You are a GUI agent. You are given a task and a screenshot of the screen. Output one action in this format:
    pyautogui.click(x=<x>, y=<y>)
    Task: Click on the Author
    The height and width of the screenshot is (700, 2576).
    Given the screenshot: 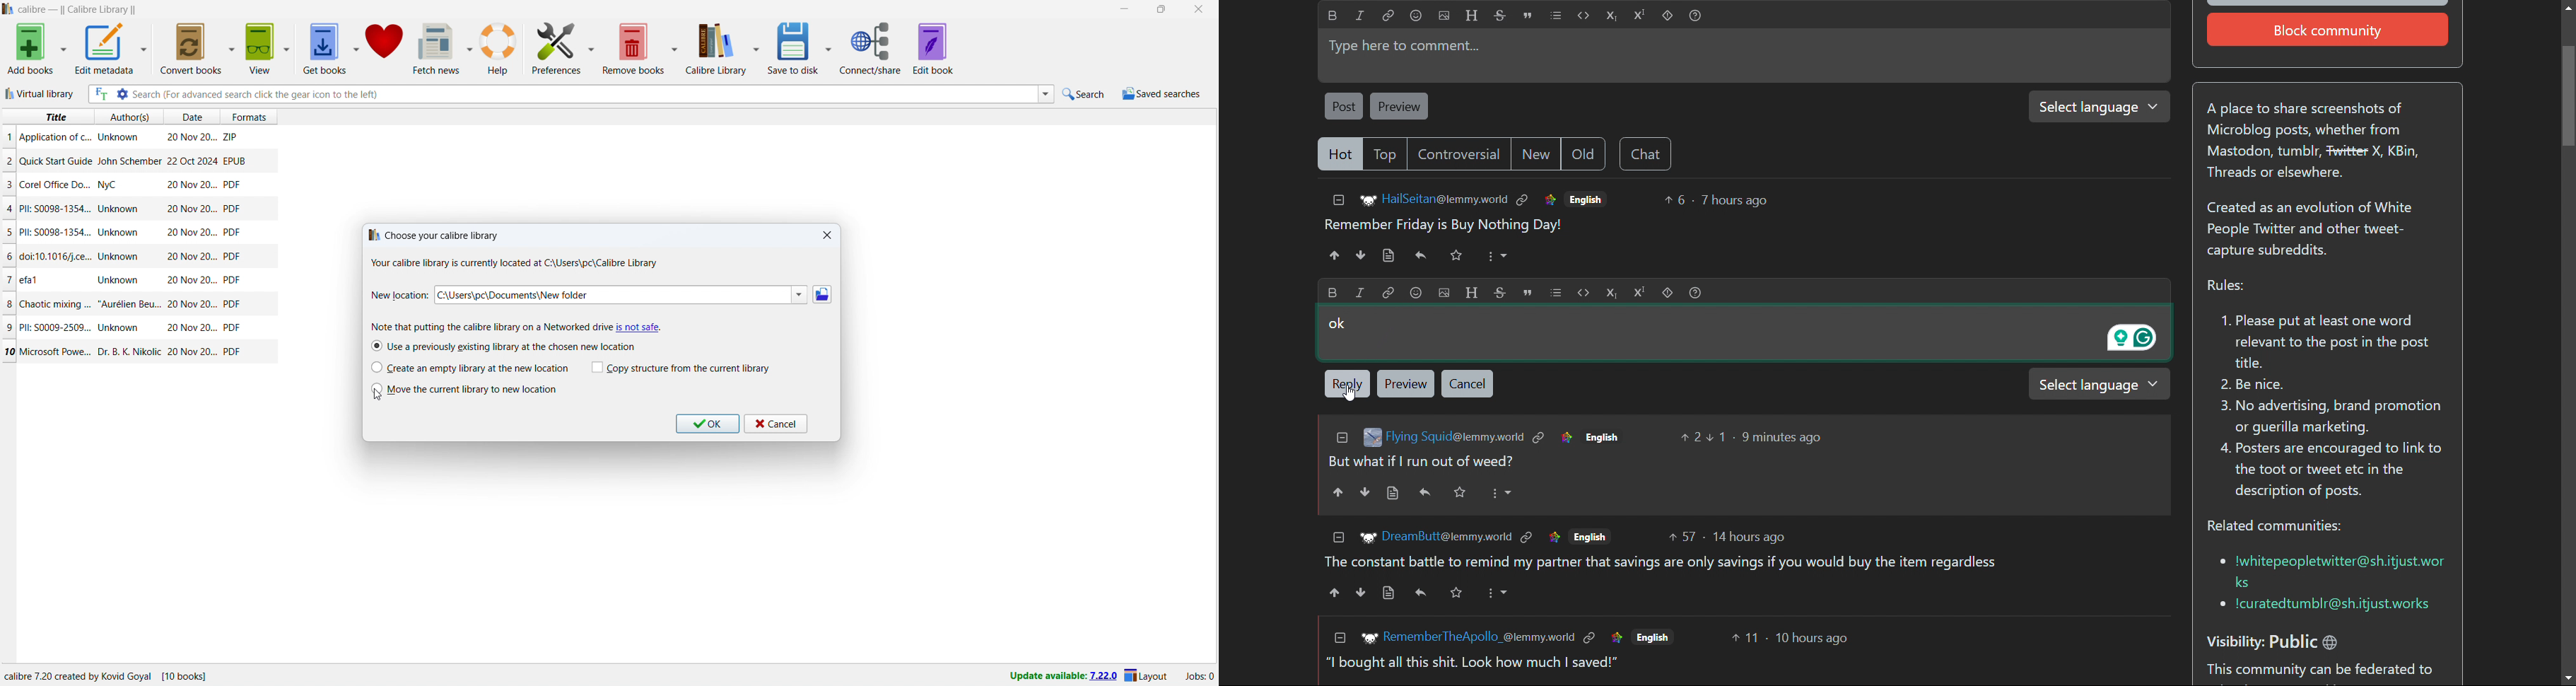 What is the action you would take?
    pyautogui.click(x=128, y=350)
    